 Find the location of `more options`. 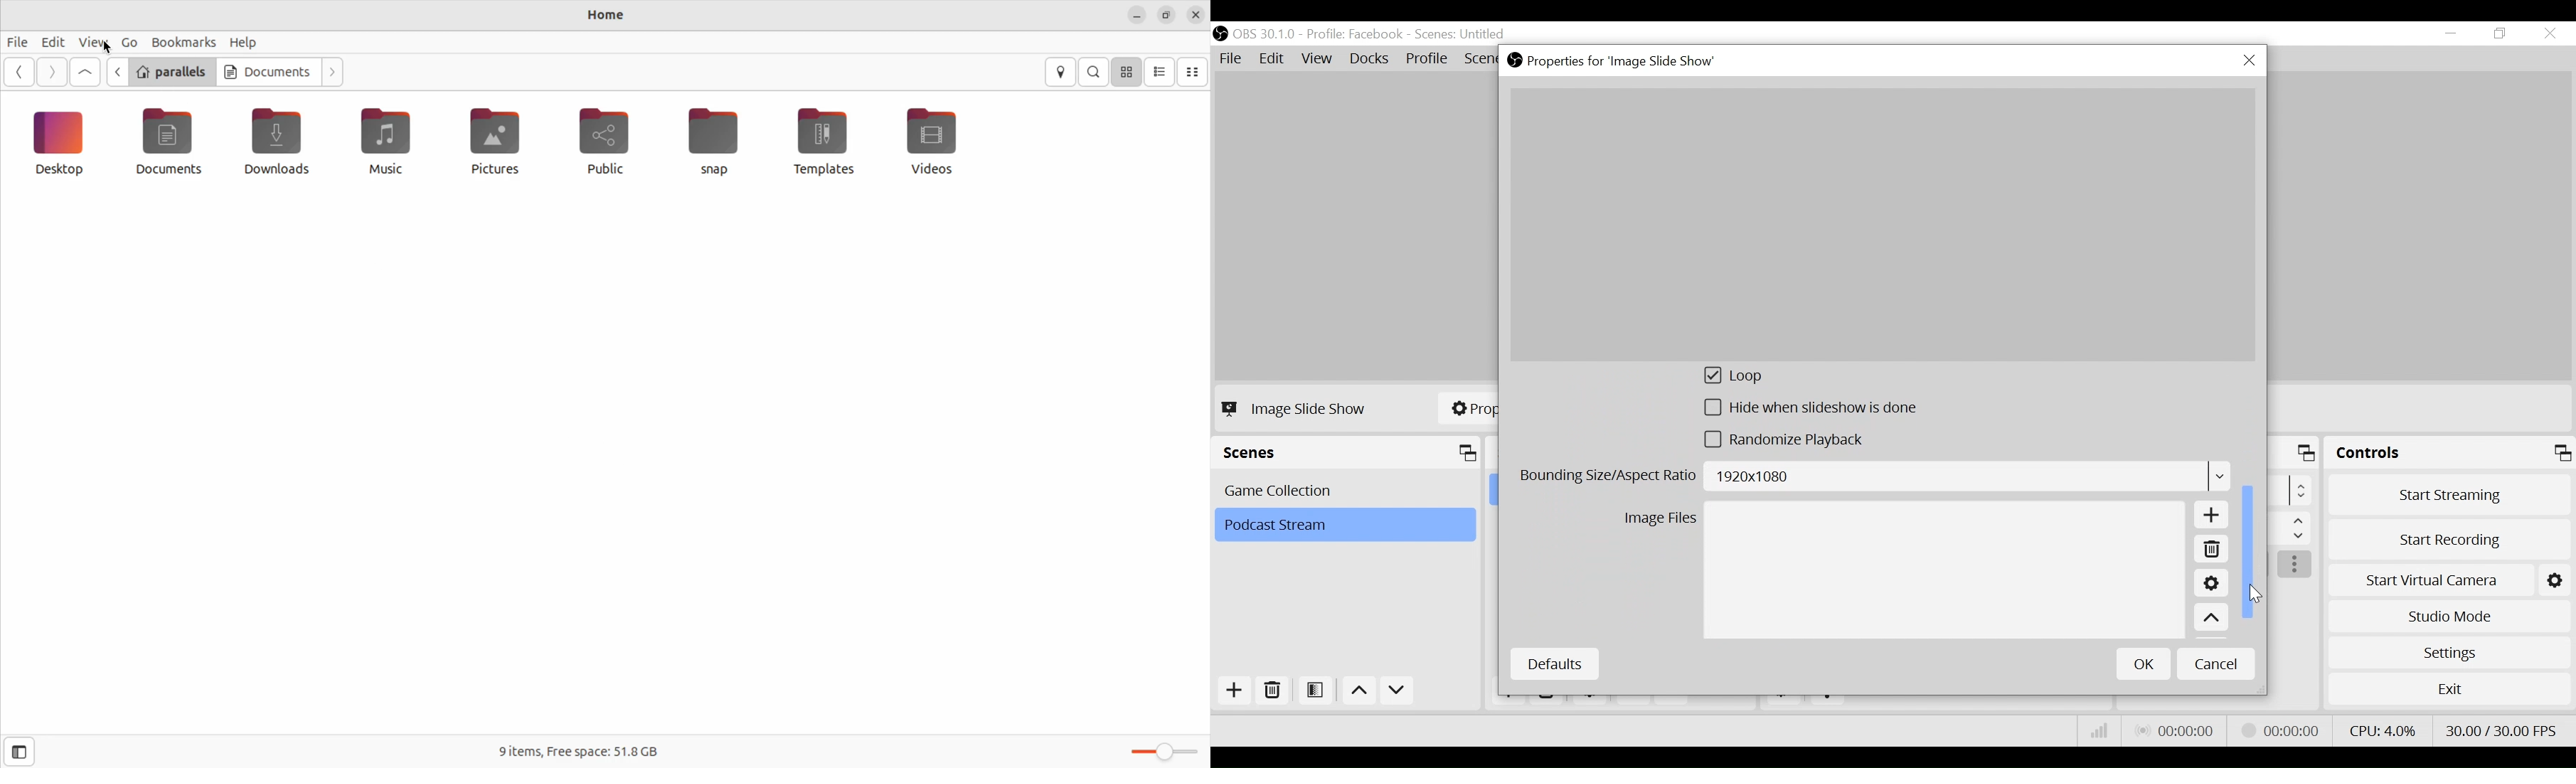

more options is located at coordinates (2296, 565).